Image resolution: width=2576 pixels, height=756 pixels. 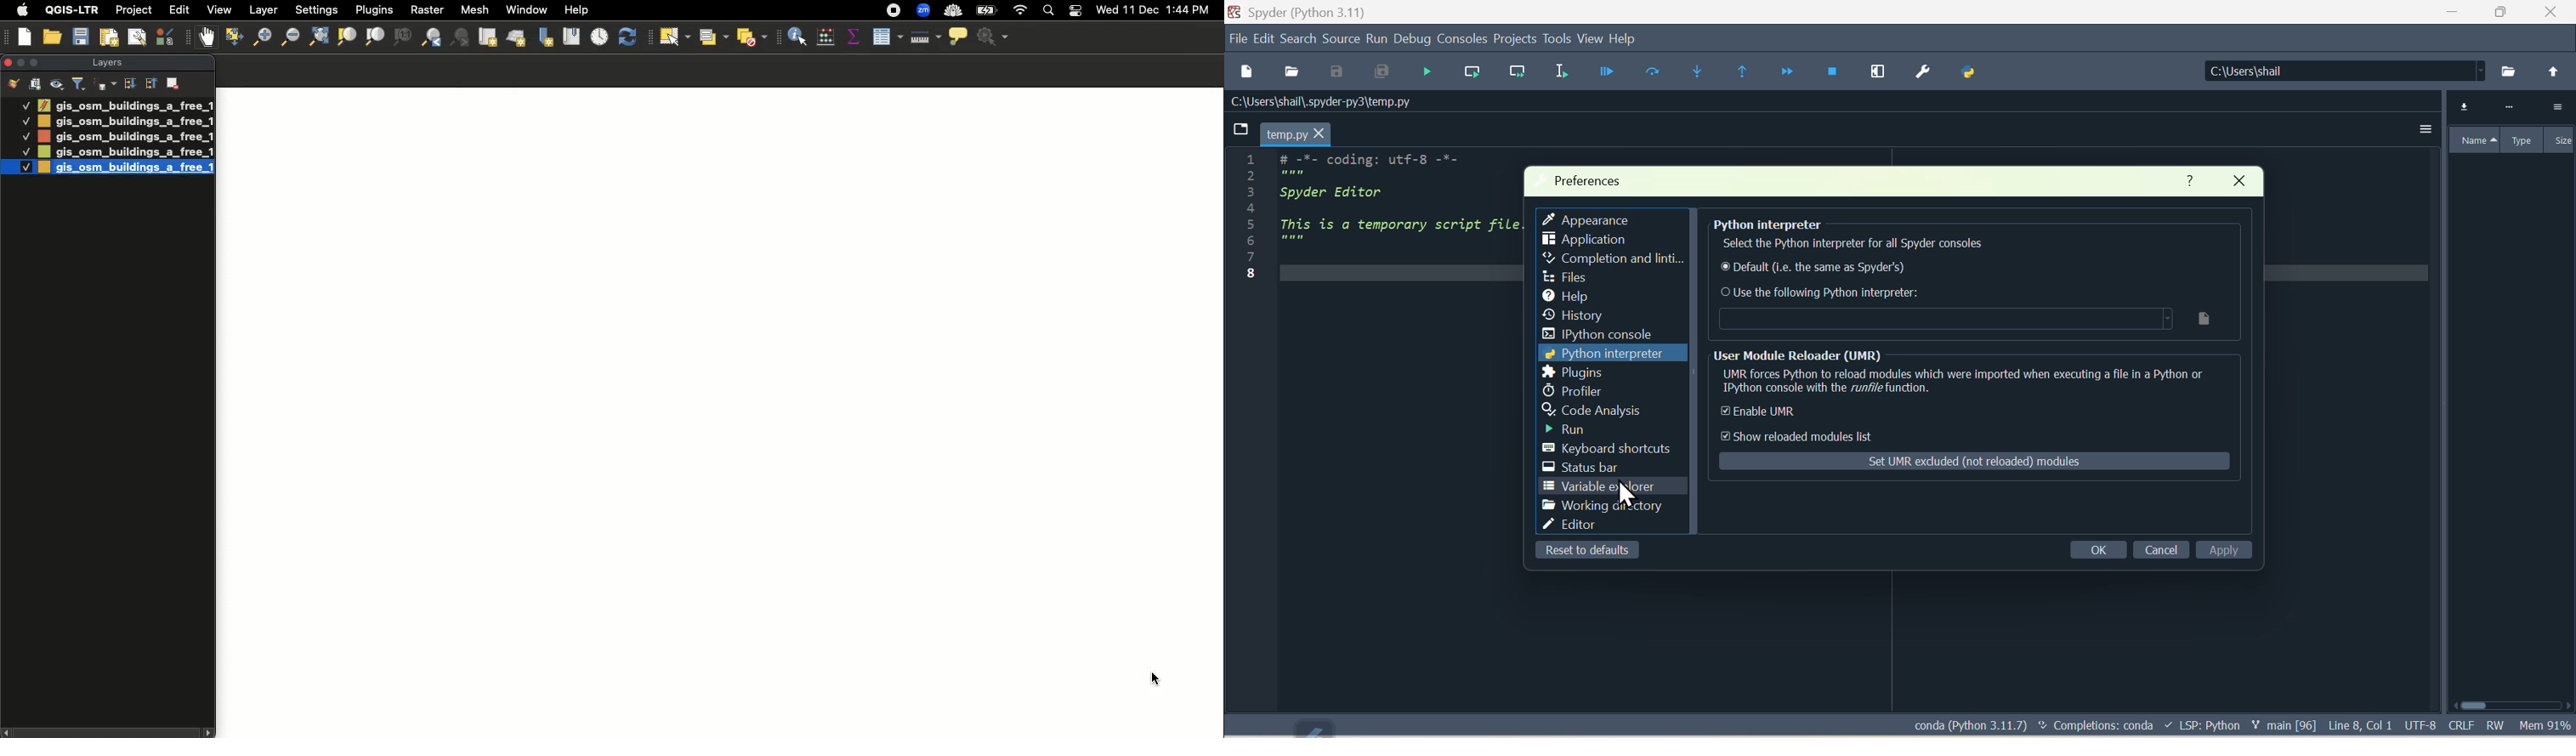 What do you see at coordinates (1805, 437) in the screenshot?
I see `Show reloaded modules list` at bounding box center [1805, 437].